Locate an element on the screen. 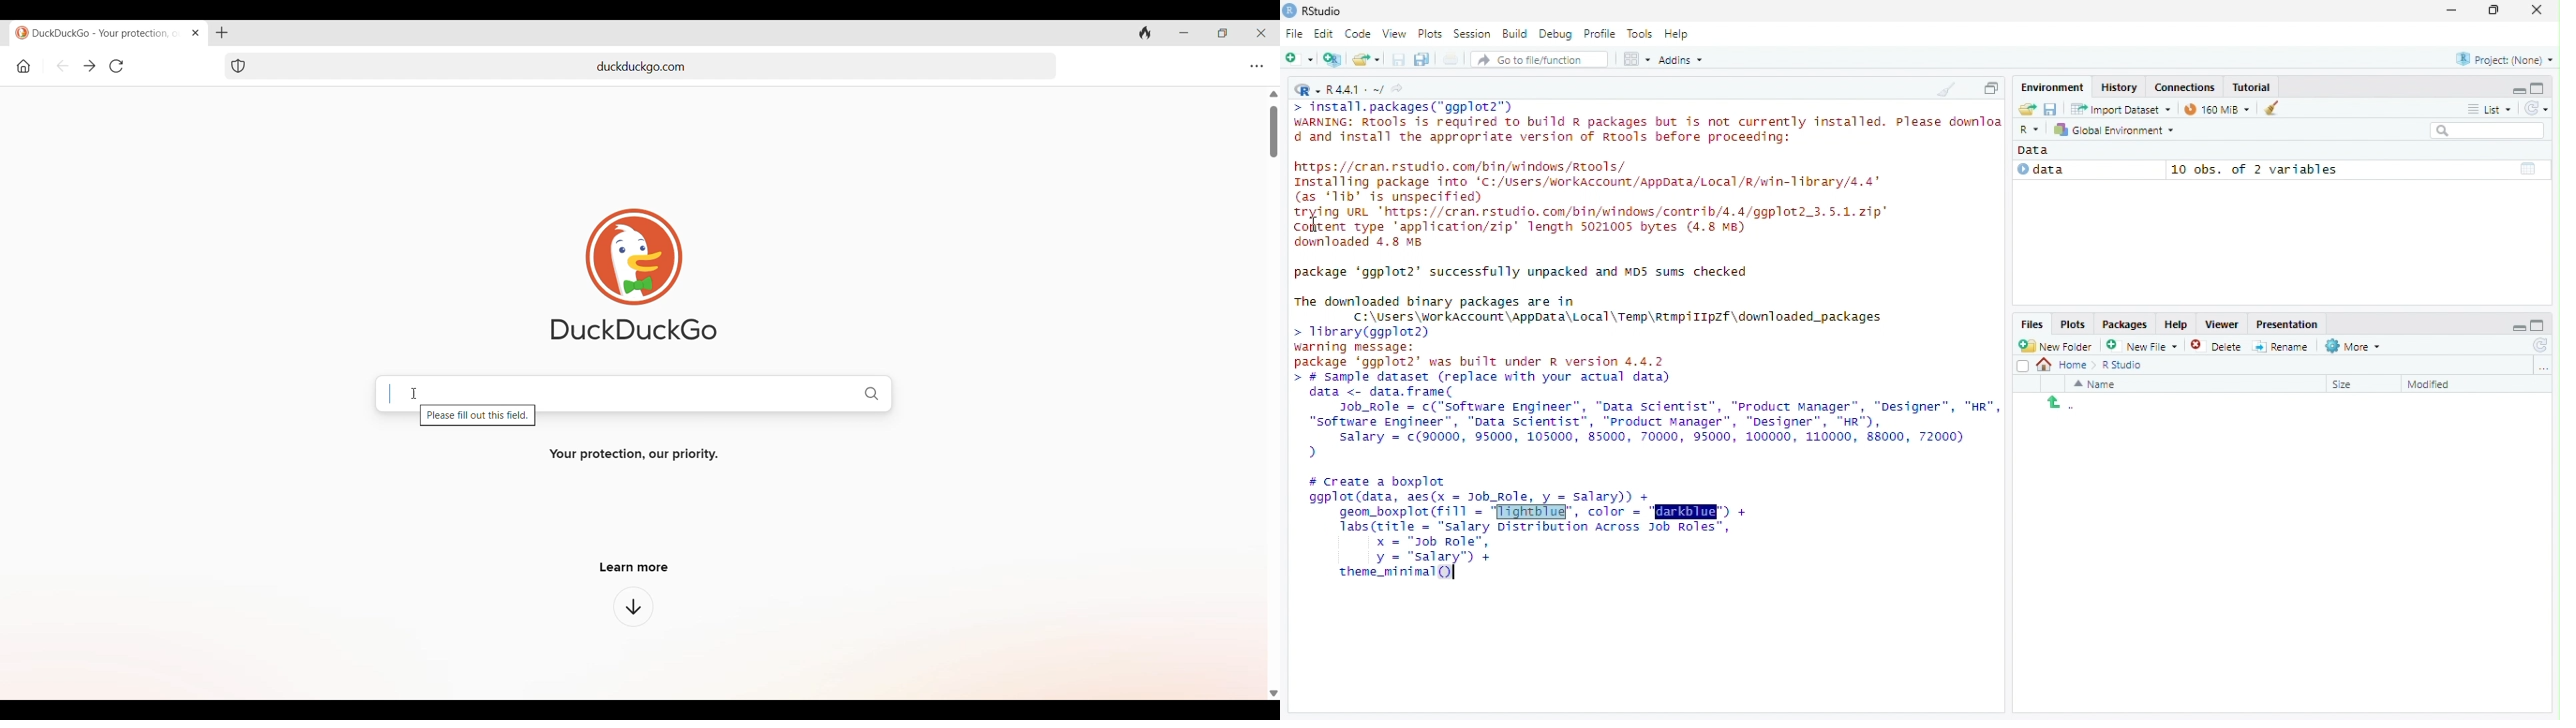 This screenshot has width=2576, height=728. Current memory usage - 97MiB is located at coordinates (2212, 109).